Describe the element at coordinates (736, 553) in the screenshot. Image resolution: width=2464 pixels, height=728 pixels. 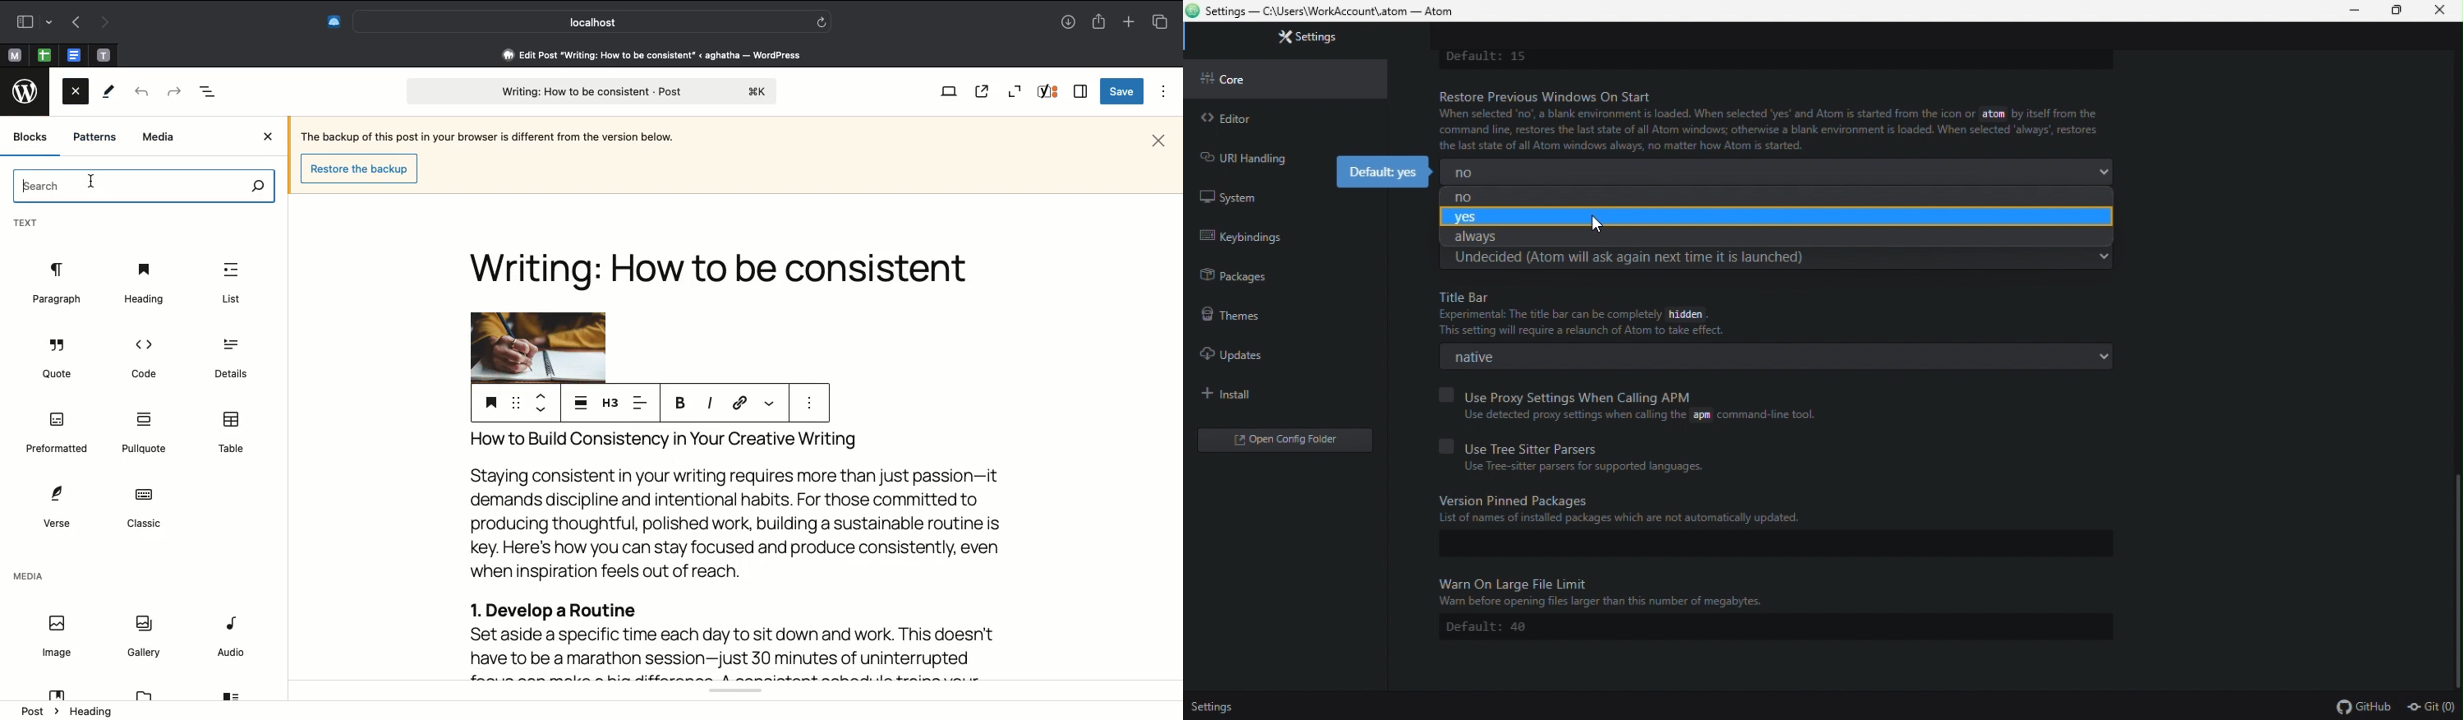
I see `Body` at that location.